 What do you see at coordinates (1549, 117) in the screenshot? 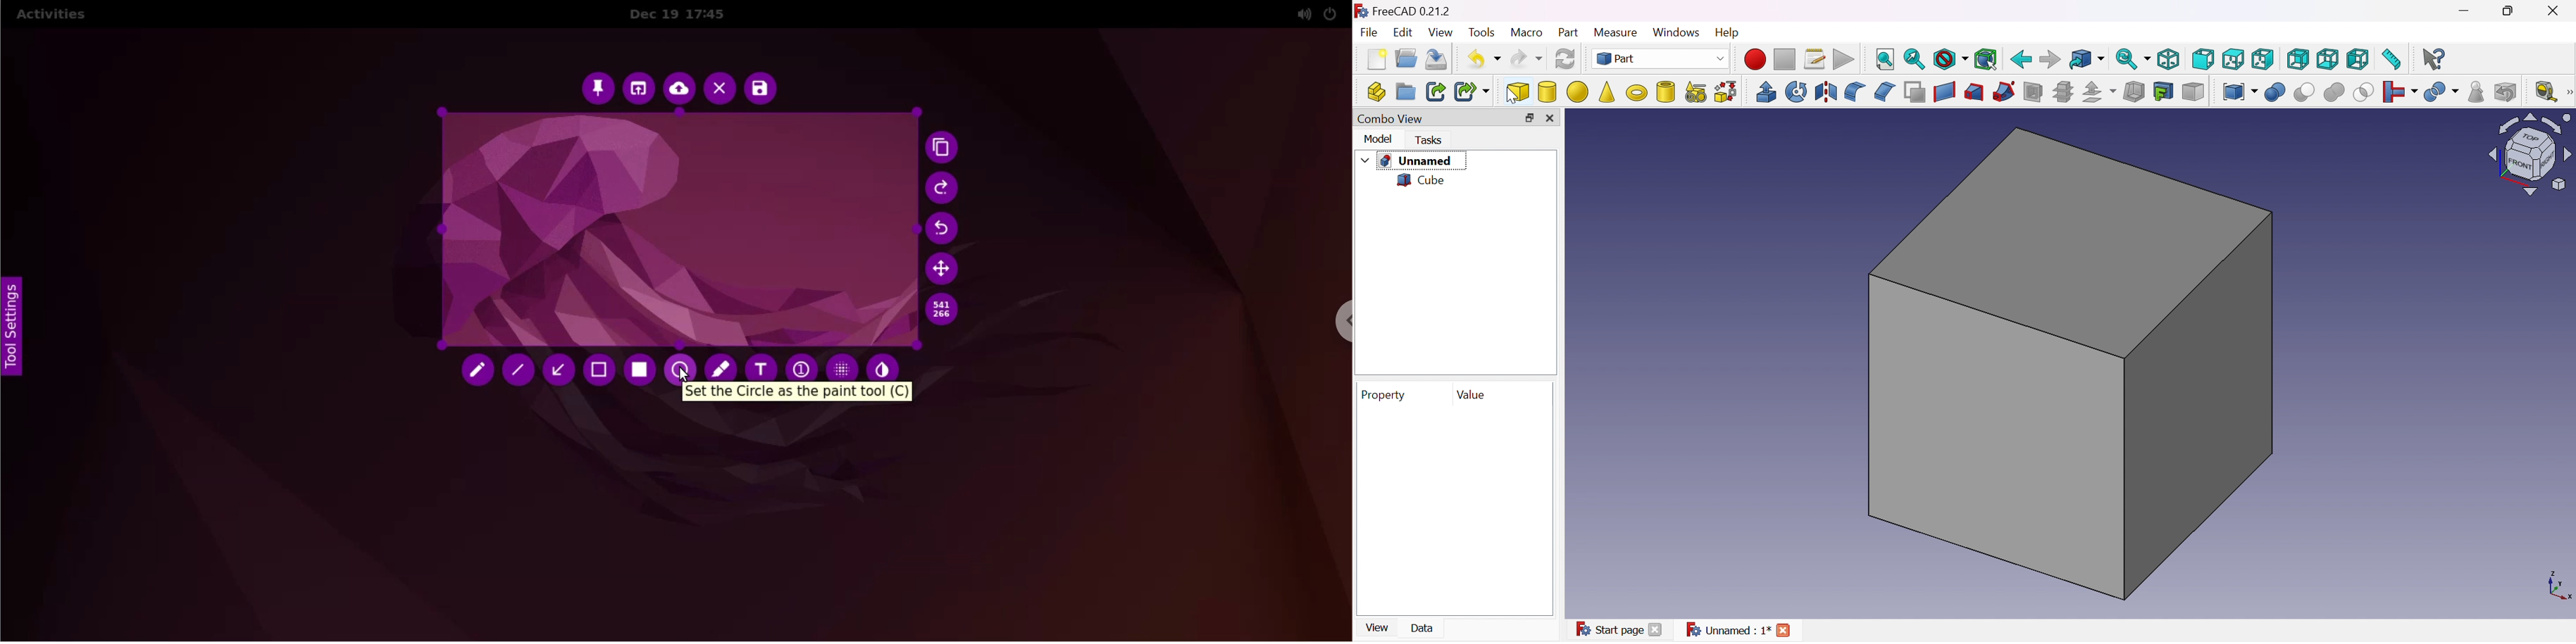
I see `Close` at bounding box center [1549, 117].